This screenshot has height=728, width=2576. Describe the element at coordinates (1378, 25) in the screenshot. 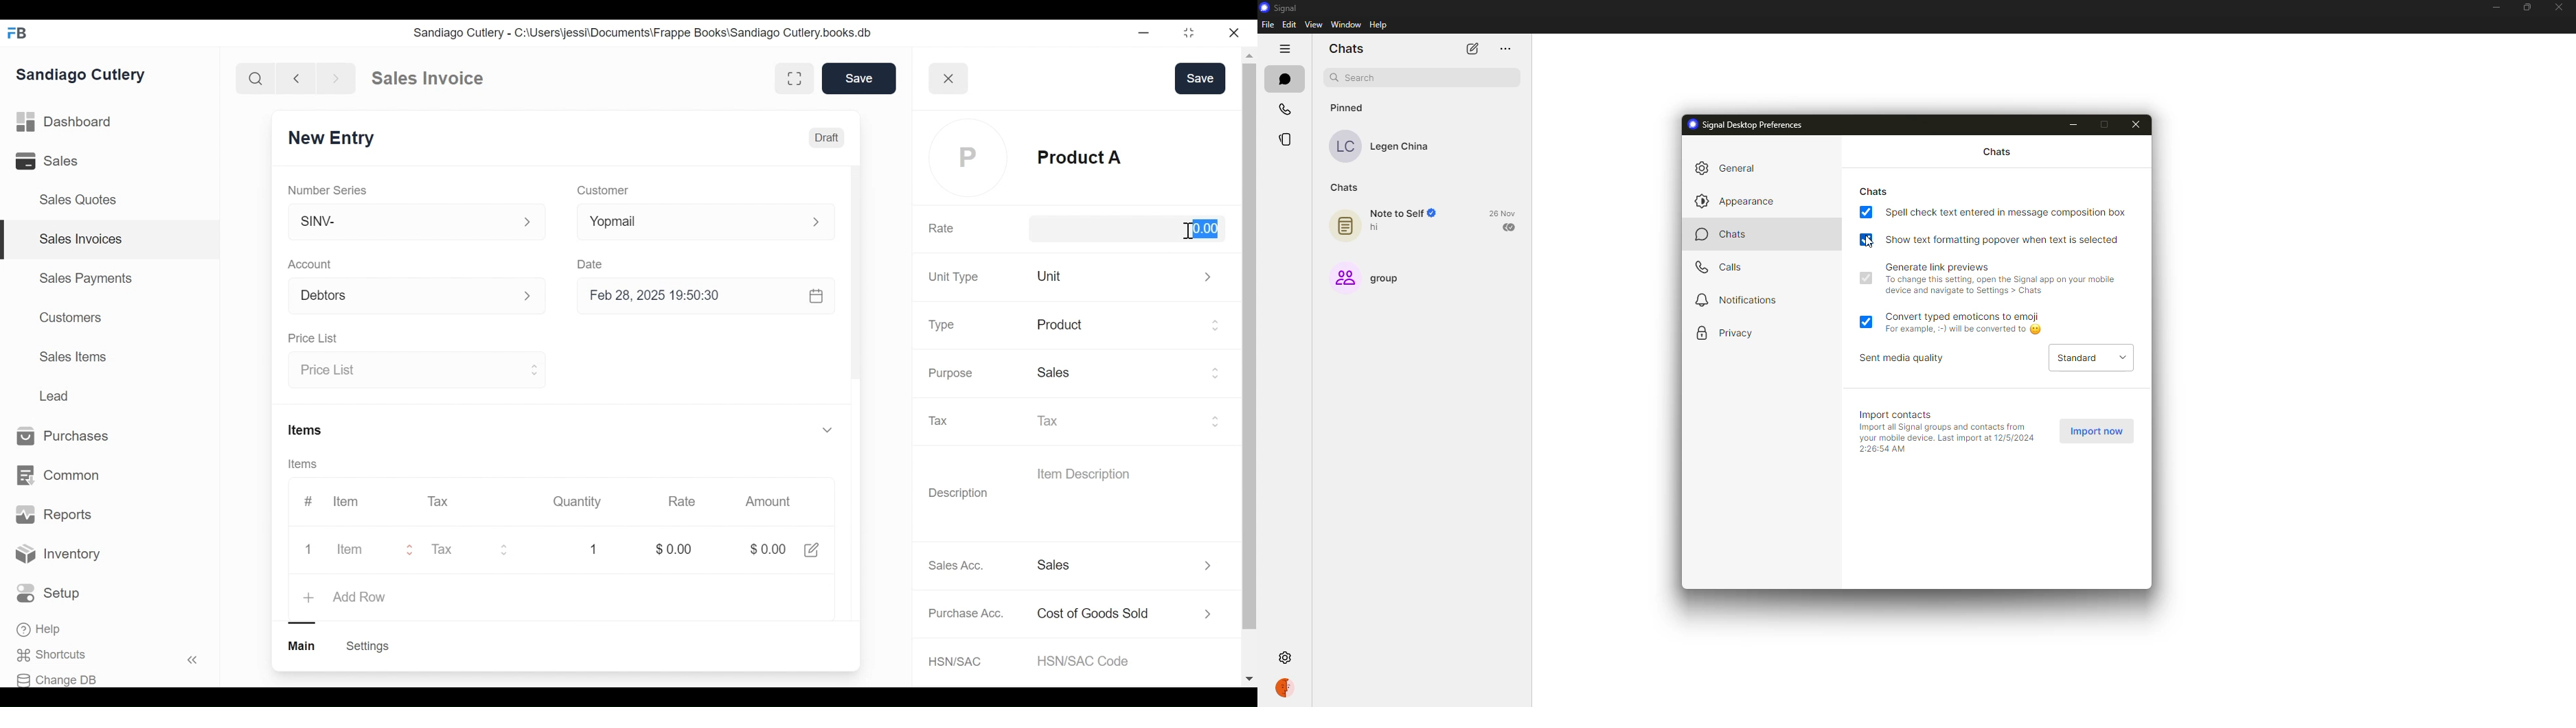

I see `help` at that location.